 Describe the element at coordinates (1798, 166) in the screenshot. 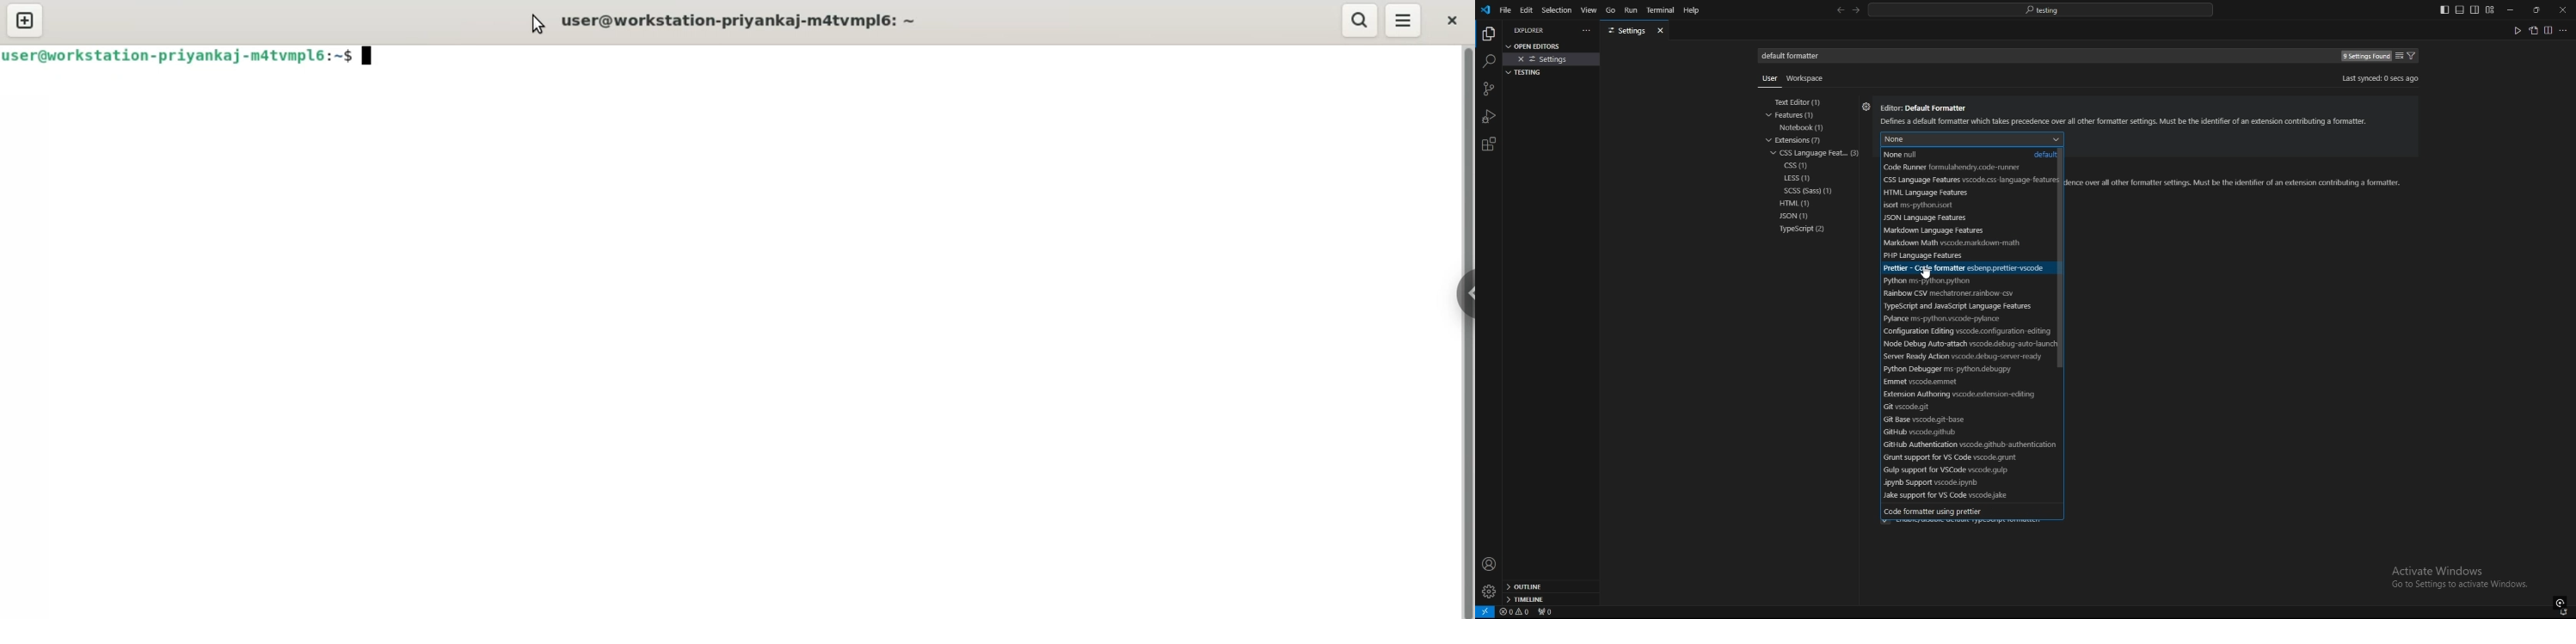

I see `css` at that location.